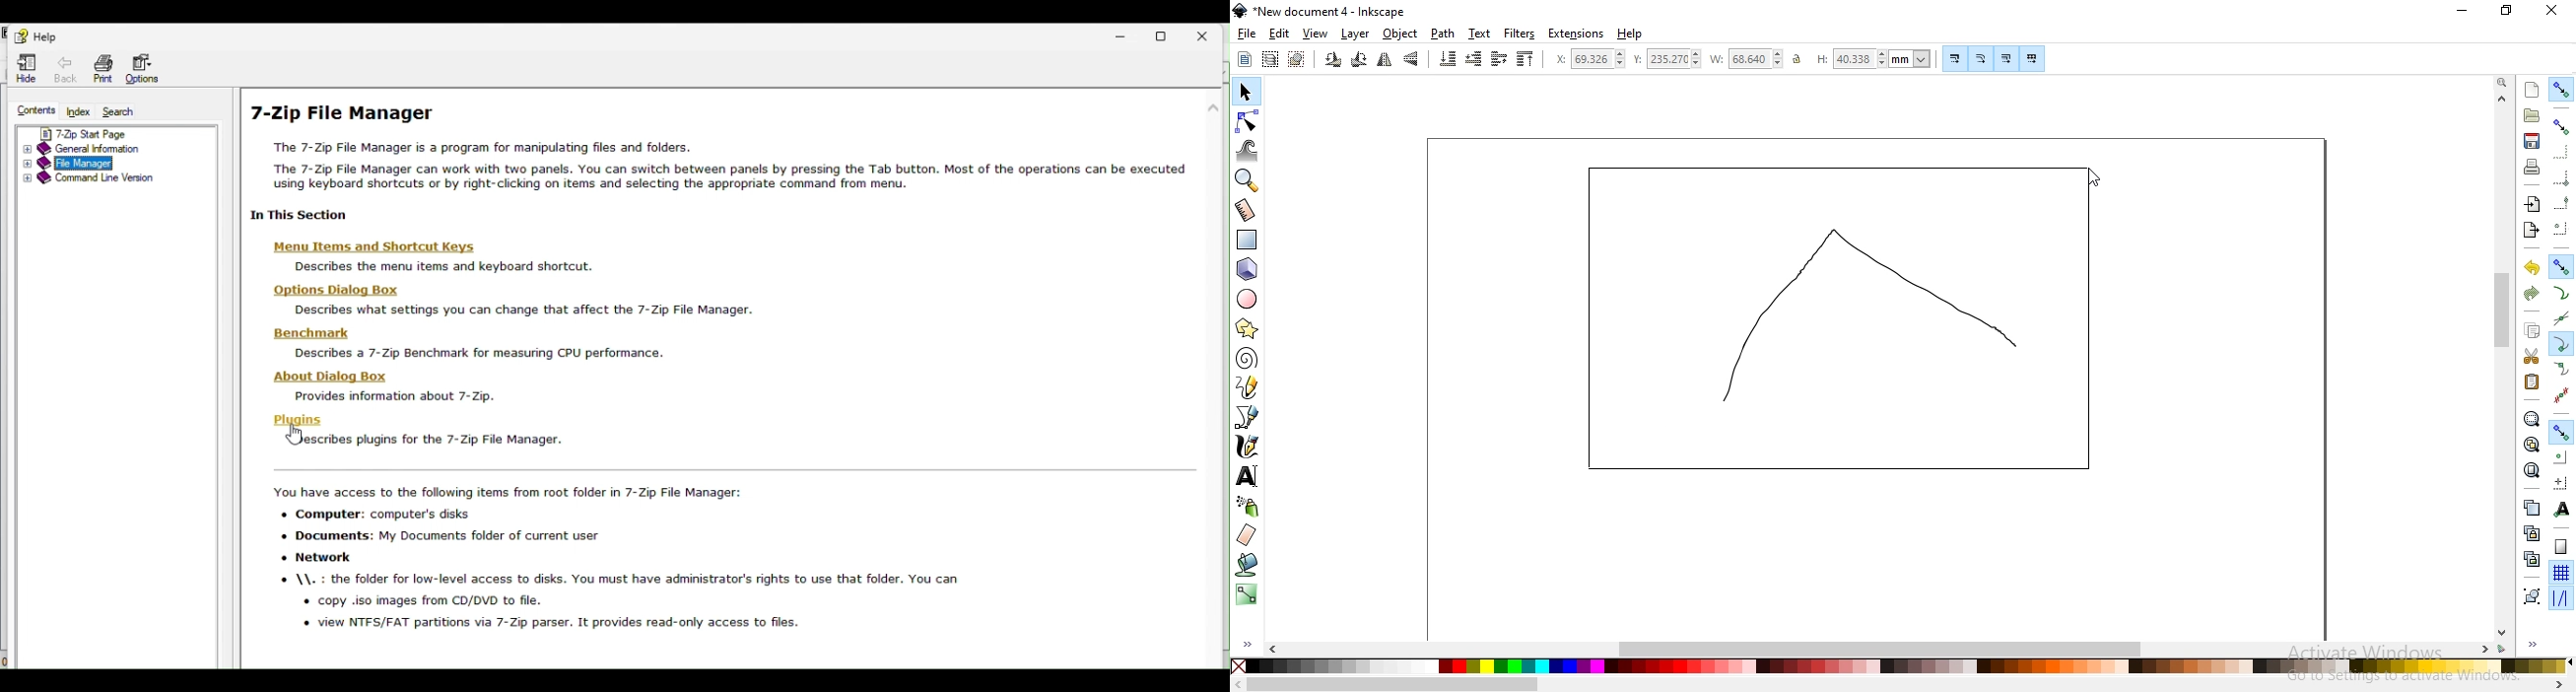 The height and width of the screenshot is (700, 2576). I want to click on print document, so click(2531, 167).